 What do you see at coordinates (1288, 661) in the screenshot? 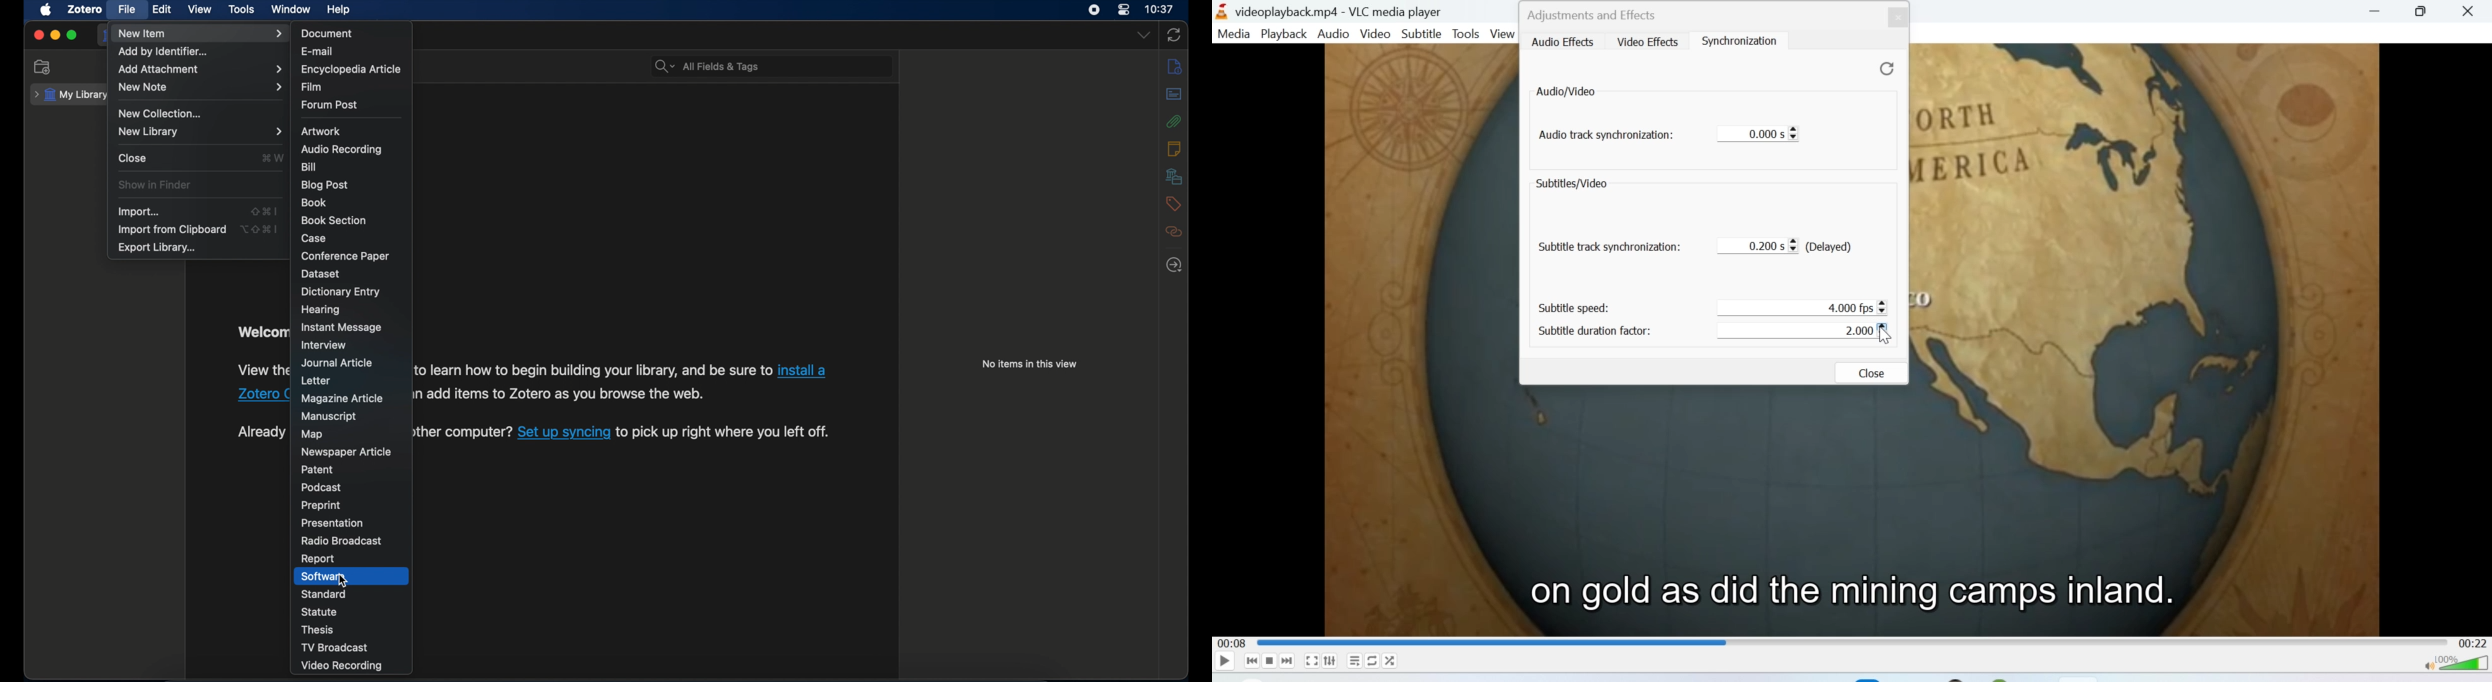
I see `Seek forward` at bounding box center [1288, 661].